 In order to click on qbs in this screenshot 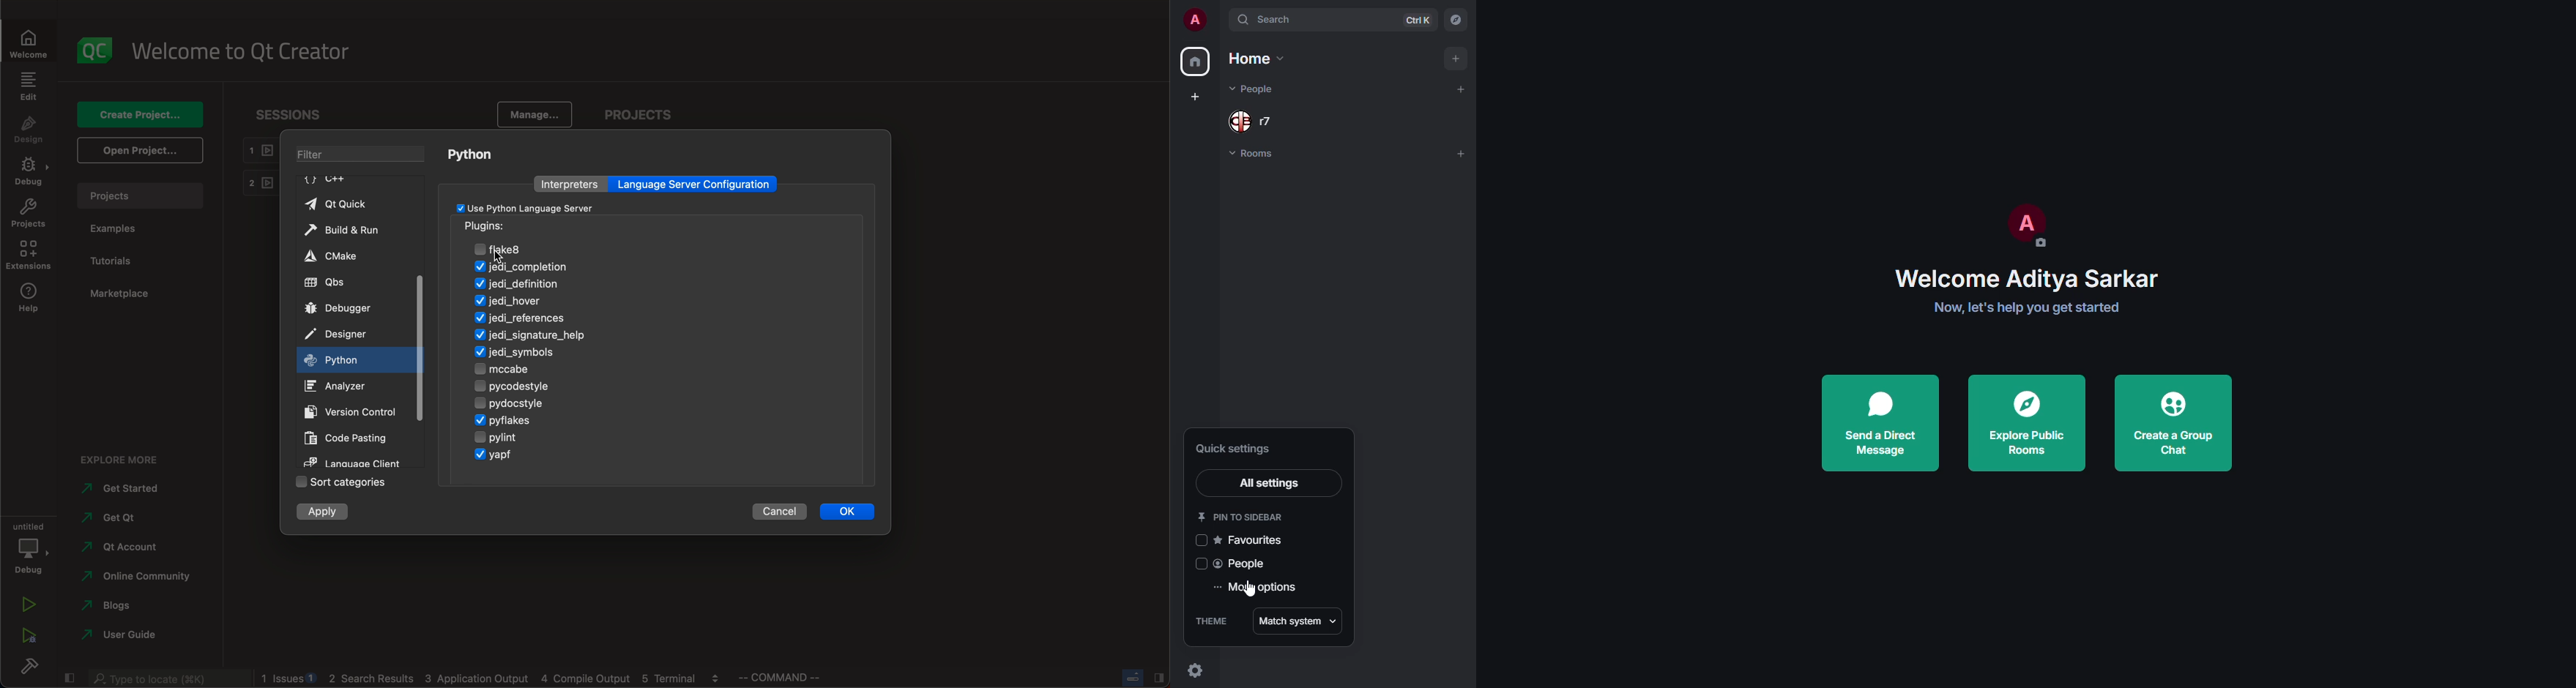, I will do `click(346, 282)`.